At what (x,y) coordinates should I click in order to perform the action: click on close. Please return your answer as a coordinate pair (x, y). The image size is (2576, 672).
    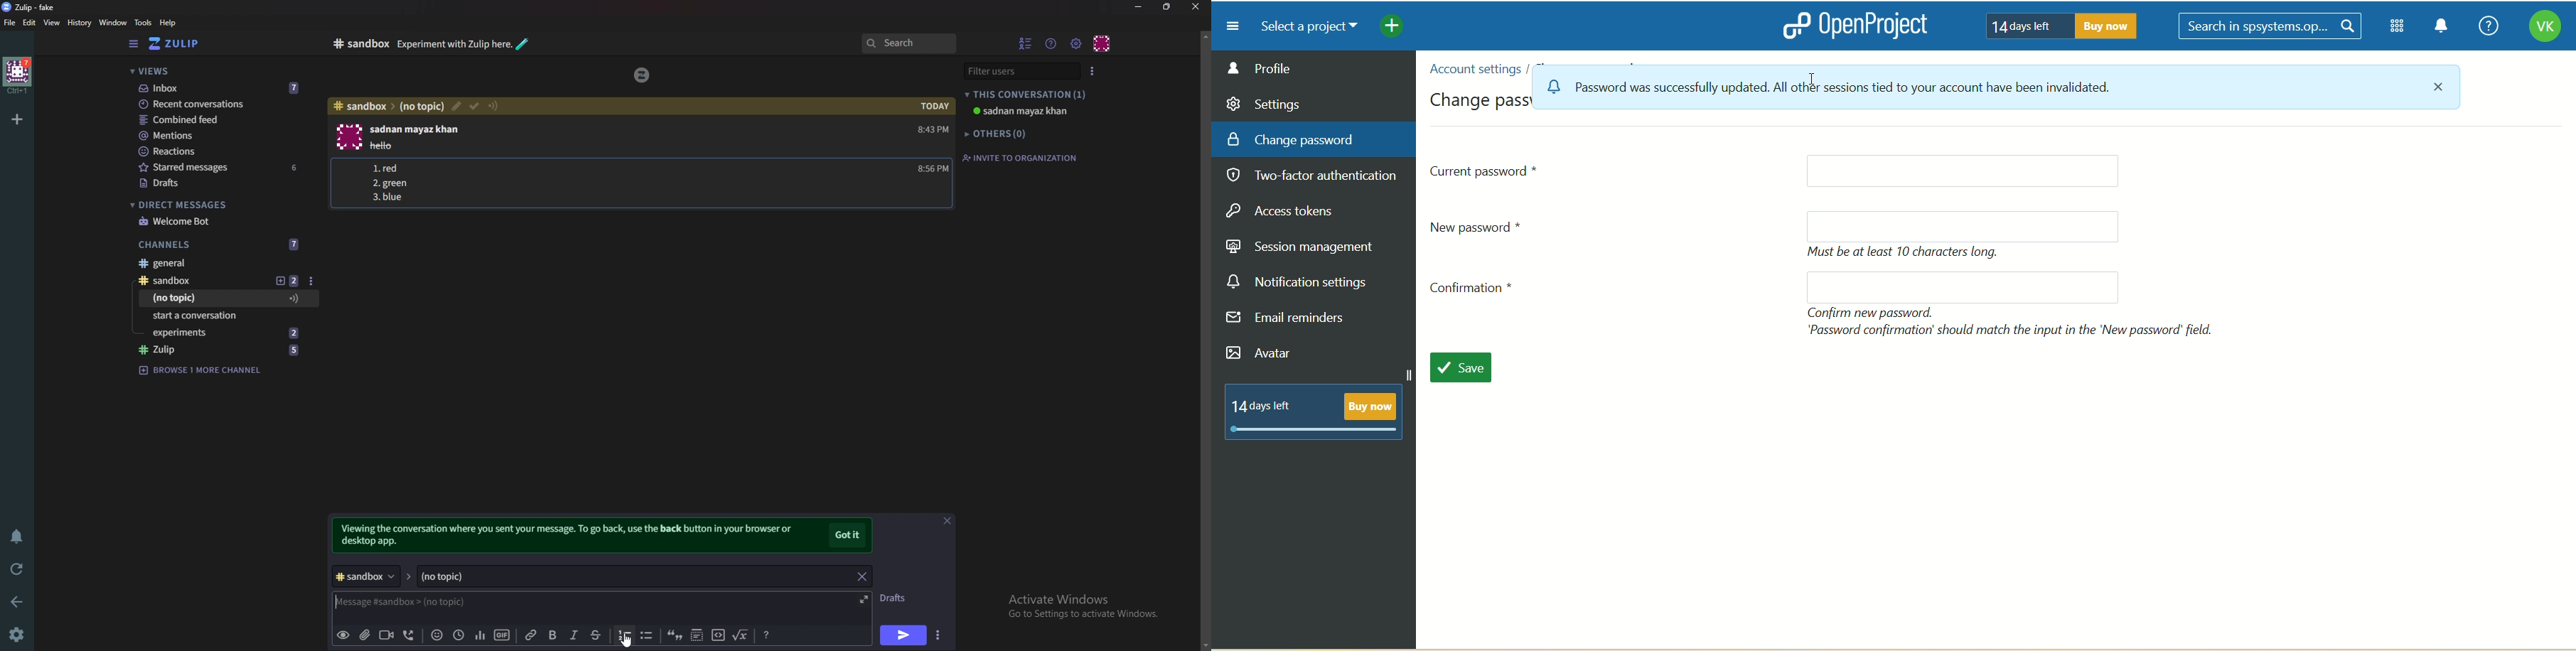
    Looking at the image, I should click on (2442, 90).